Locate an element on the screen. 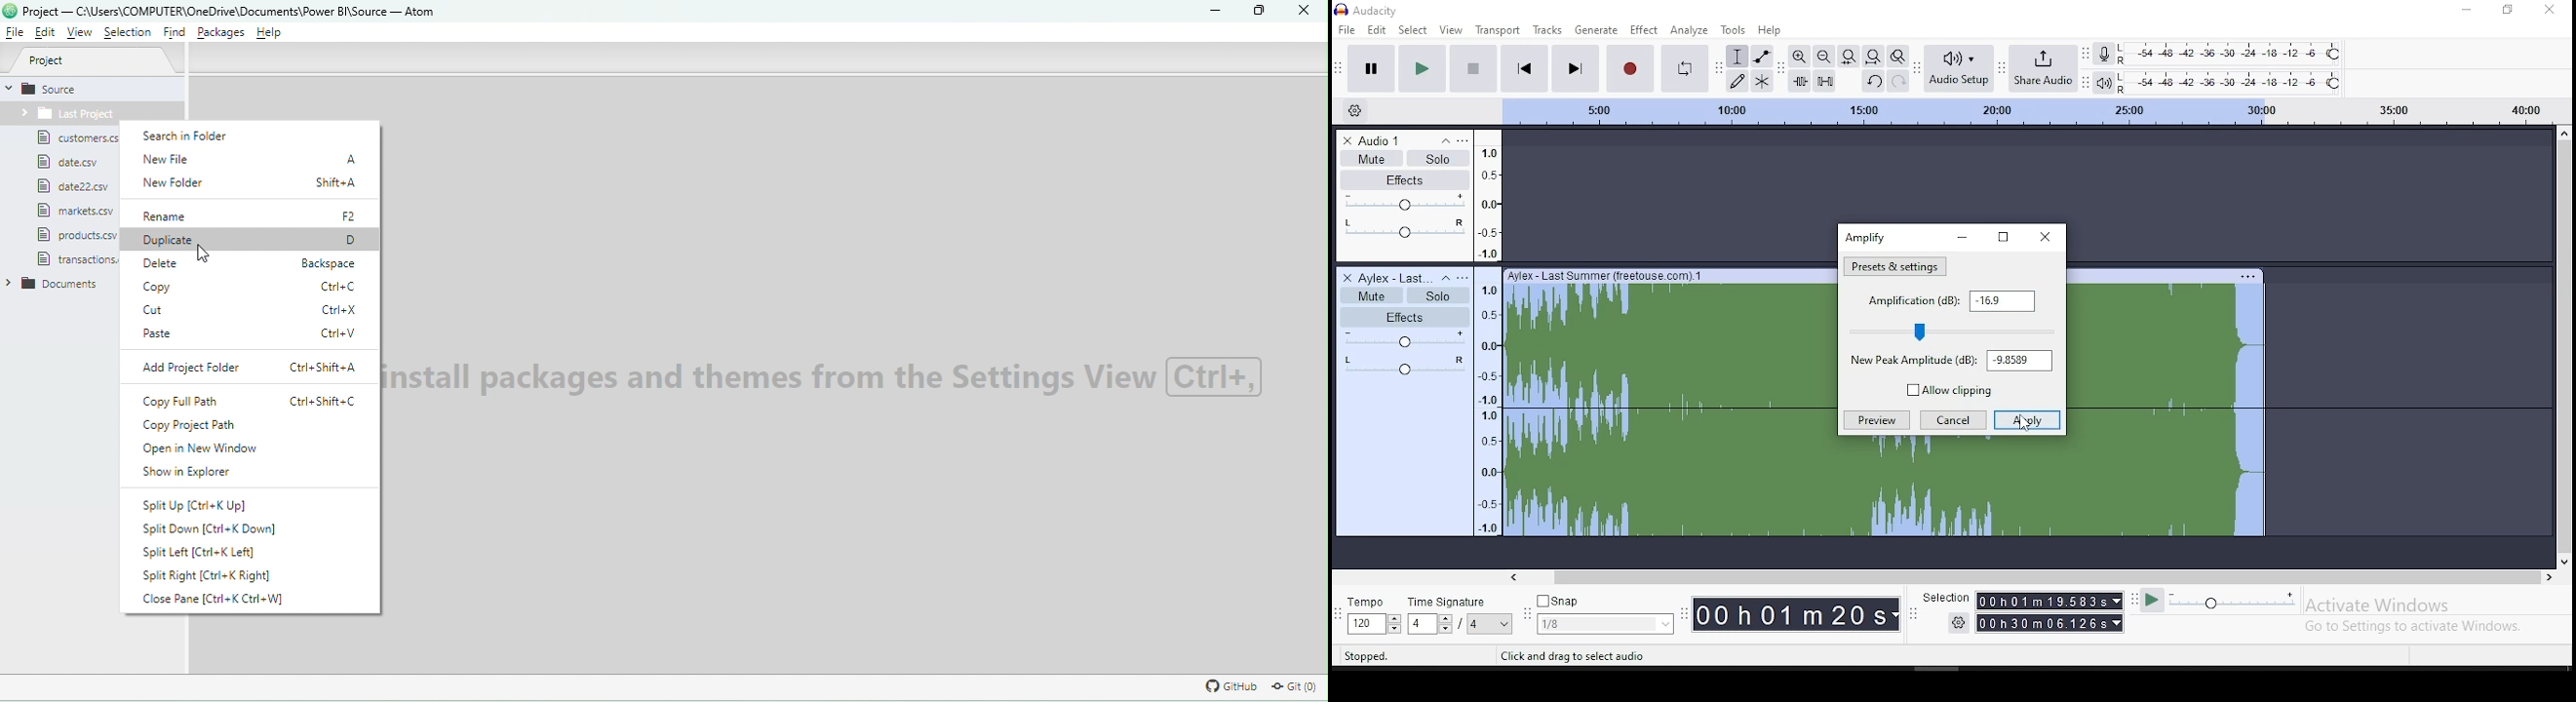 The width and height of the screenshot is (2576, 728). track is located at coordinates (1673, 411).